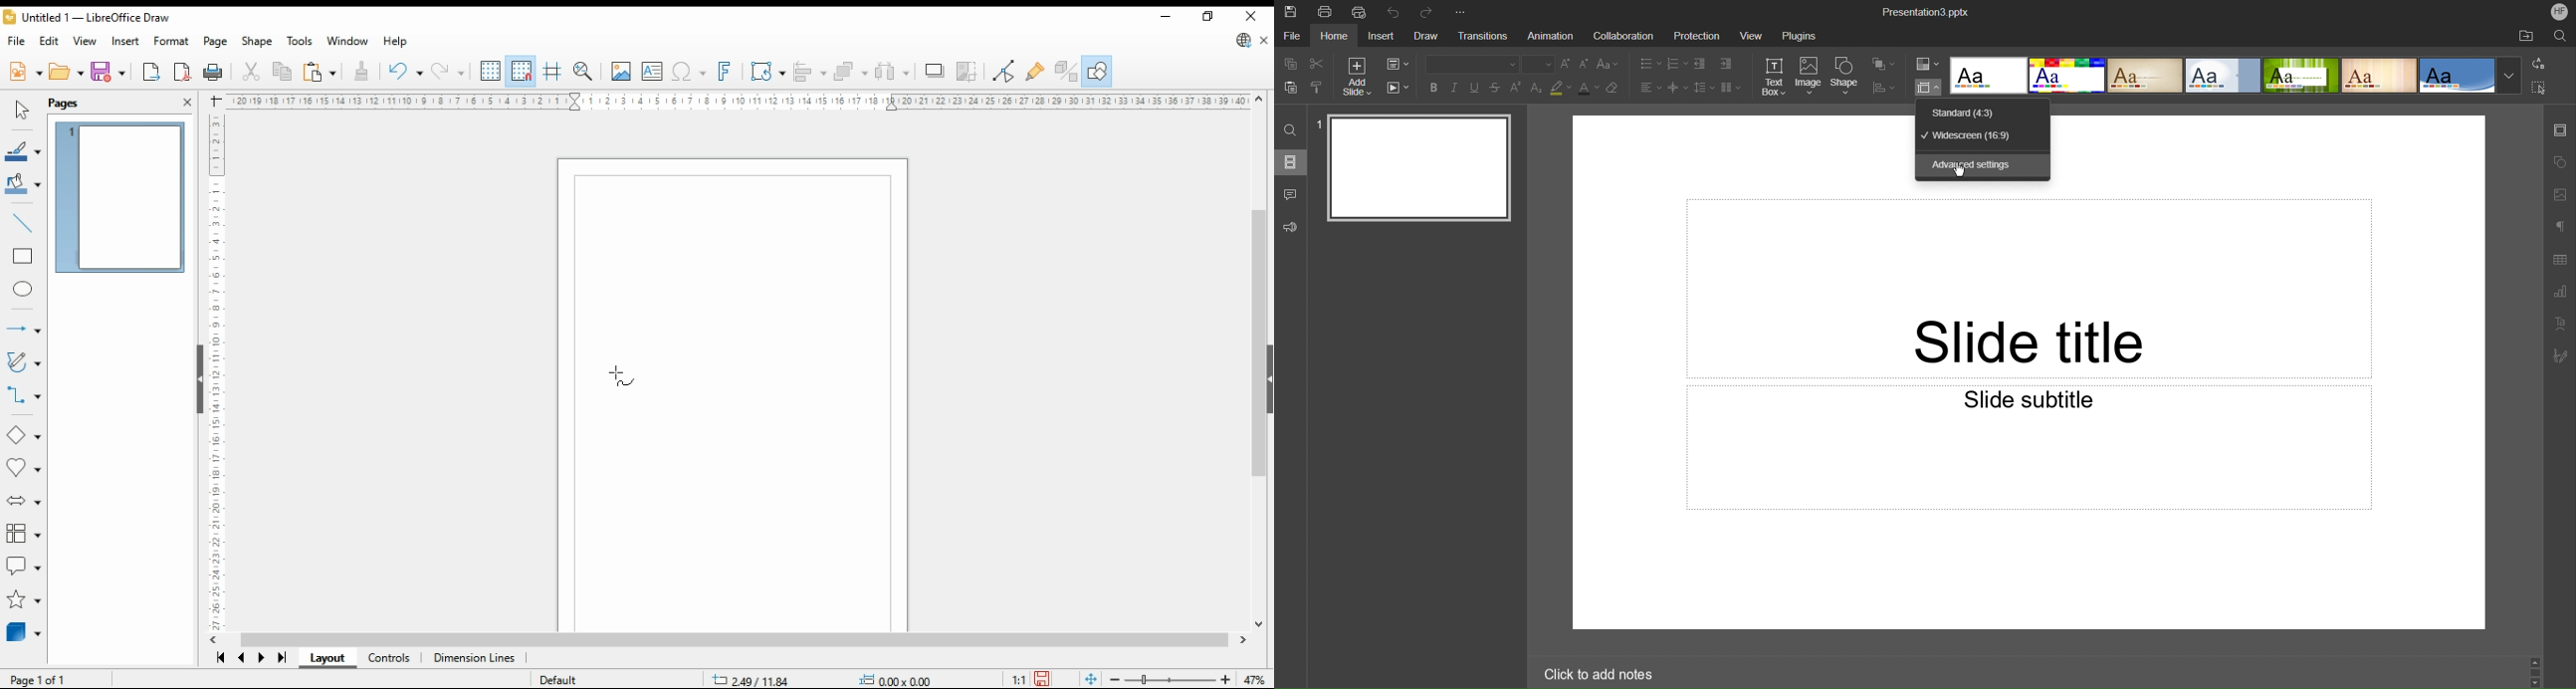 The image size is (2576, 700). I want to click on dimension lines, so click(474, 658).